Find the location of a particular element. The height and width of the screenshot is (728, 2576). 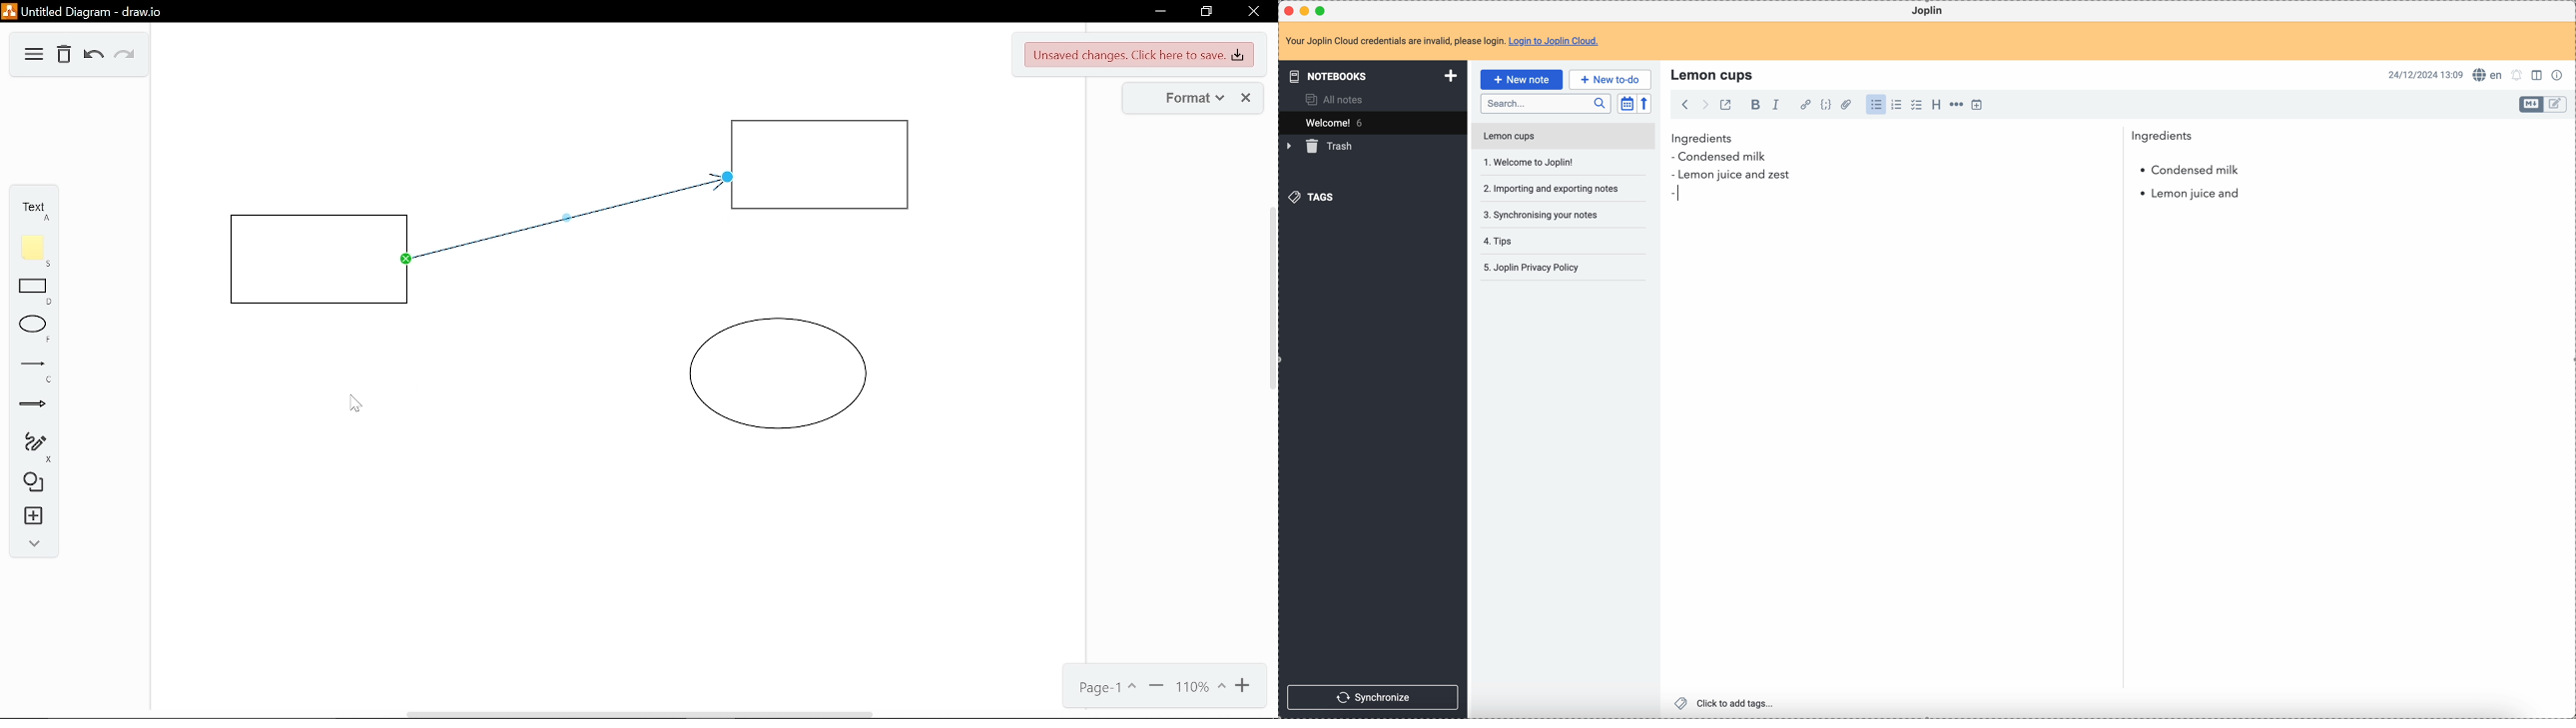

Current zoom is located at coordinates (1200, 689).